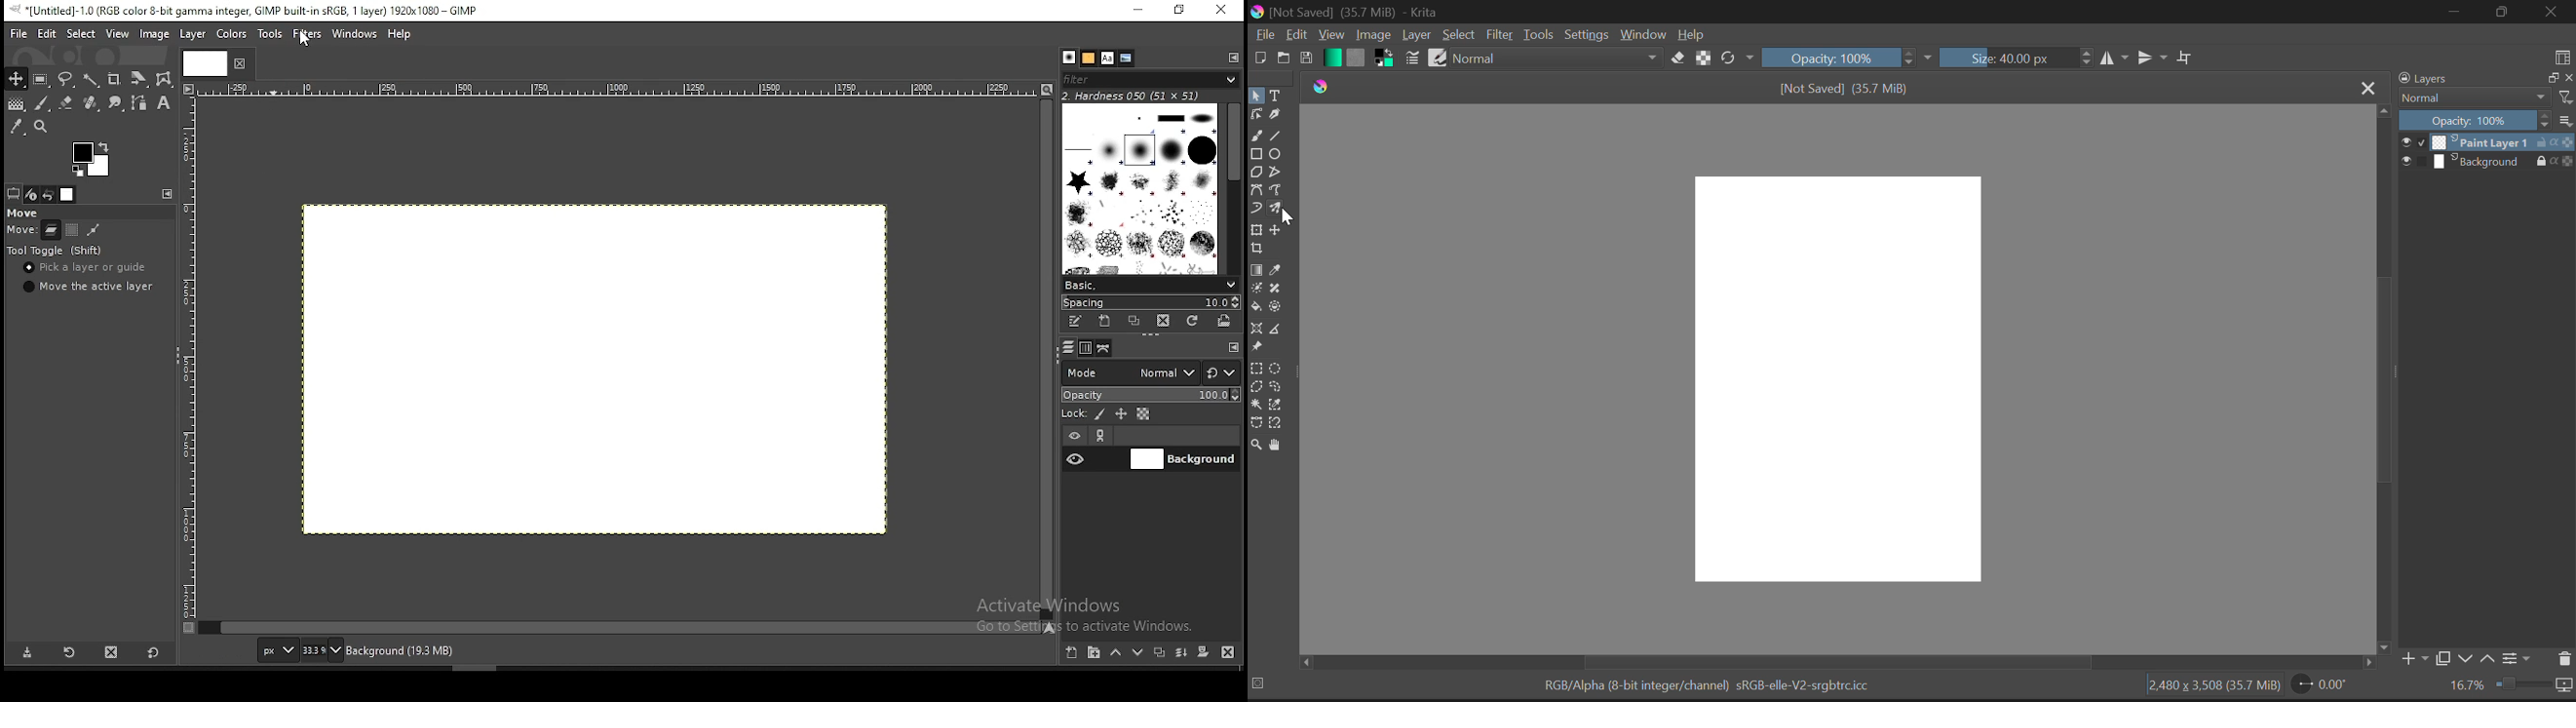 This screenshot has height=728, width=2576. Describe the element at coordinates (1383, 57) in the screenshot. I see `Colors in Use` at that location.